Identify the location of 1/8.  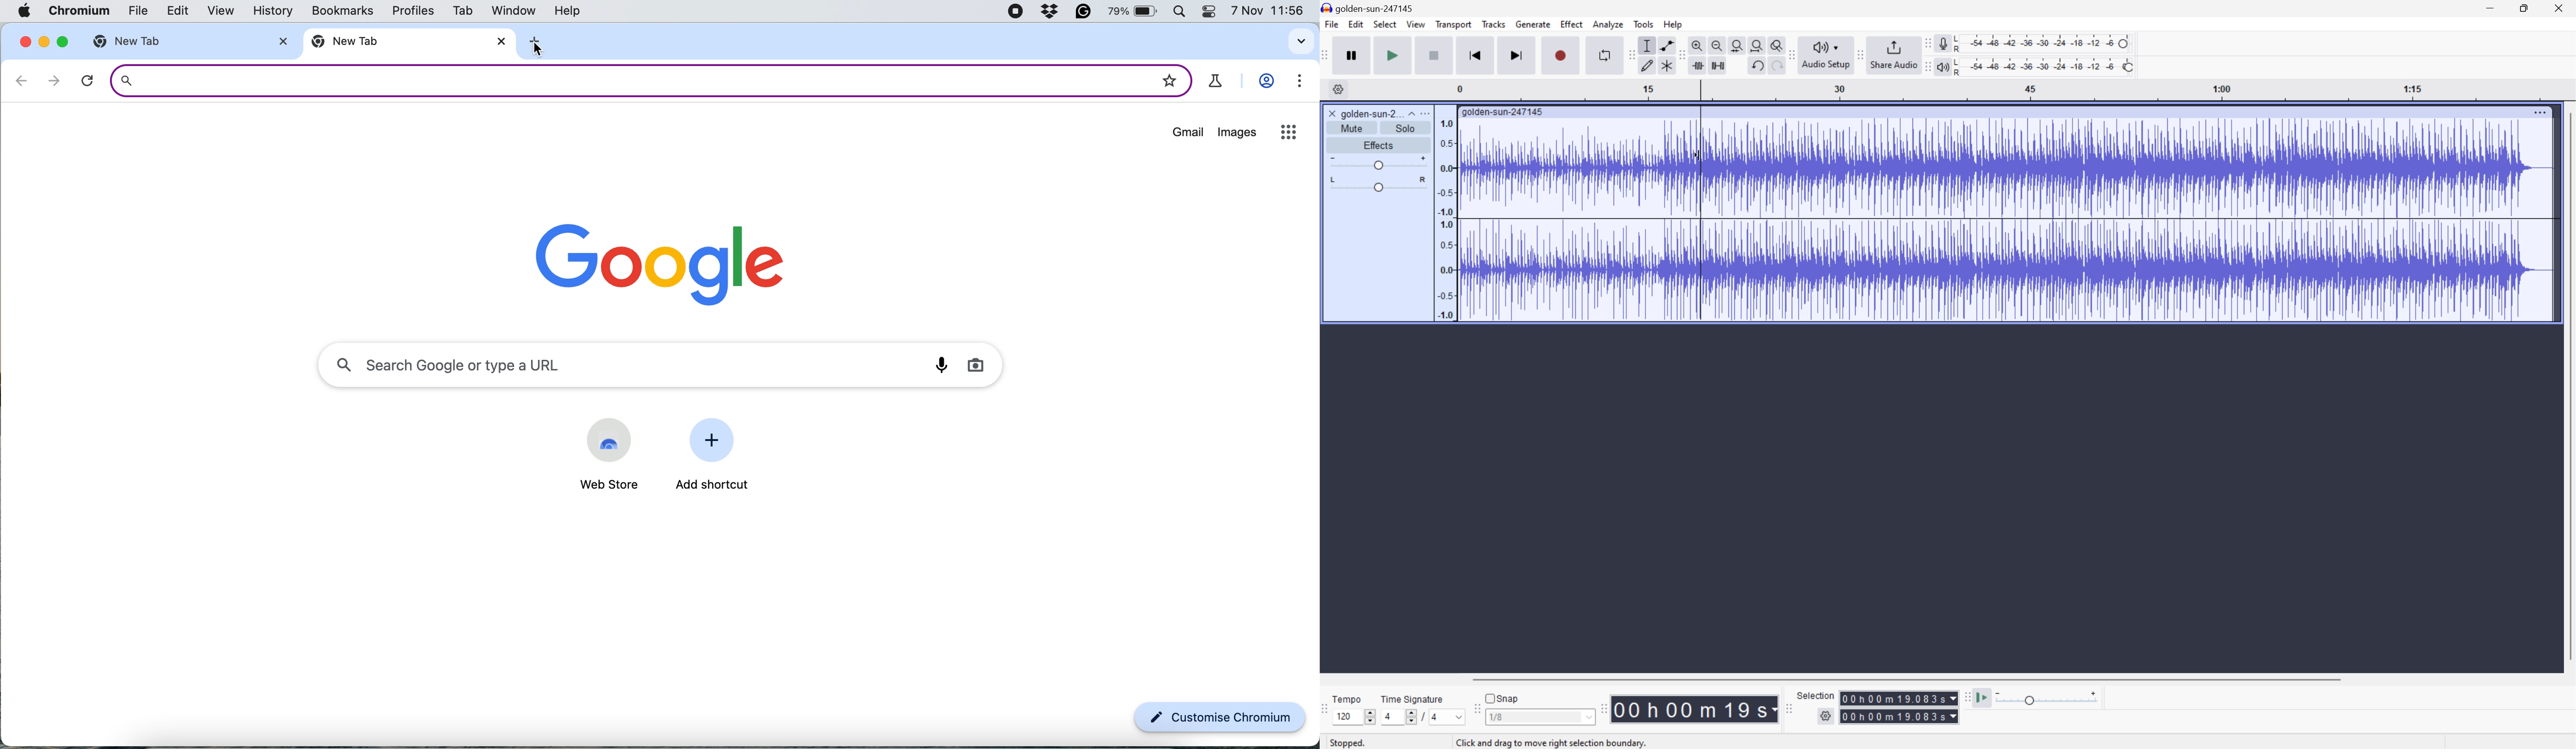
(1496, 717).